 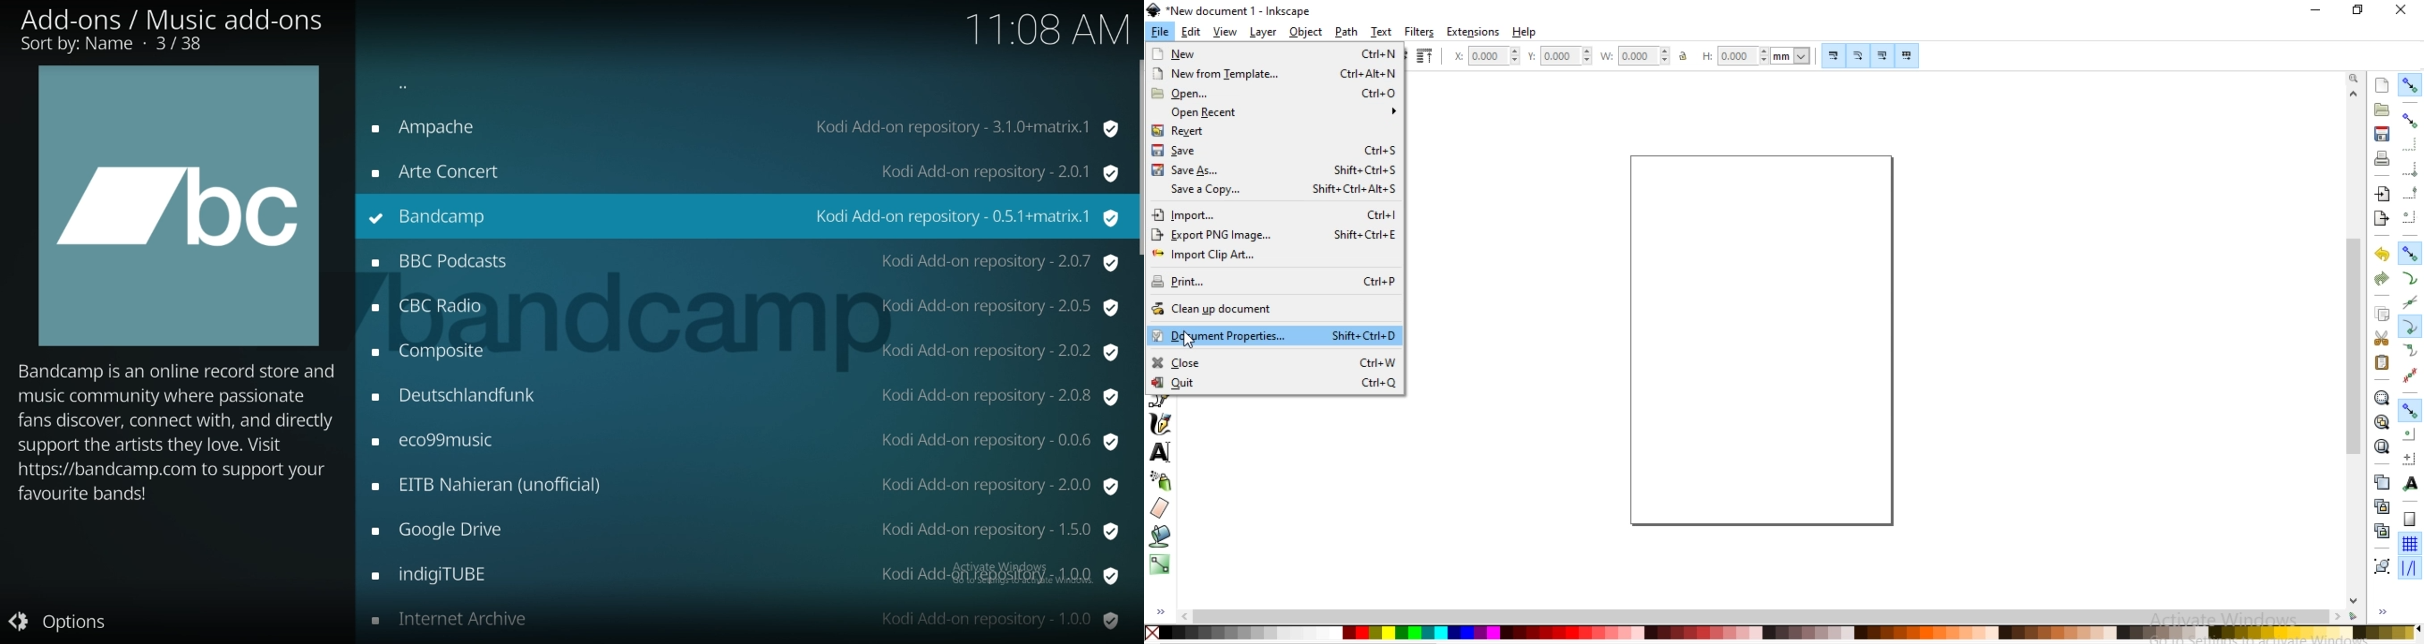 What do you see at coordinates (1190, 32) in the screenshot?
I see `edit` at bounding box center [1190, 32].